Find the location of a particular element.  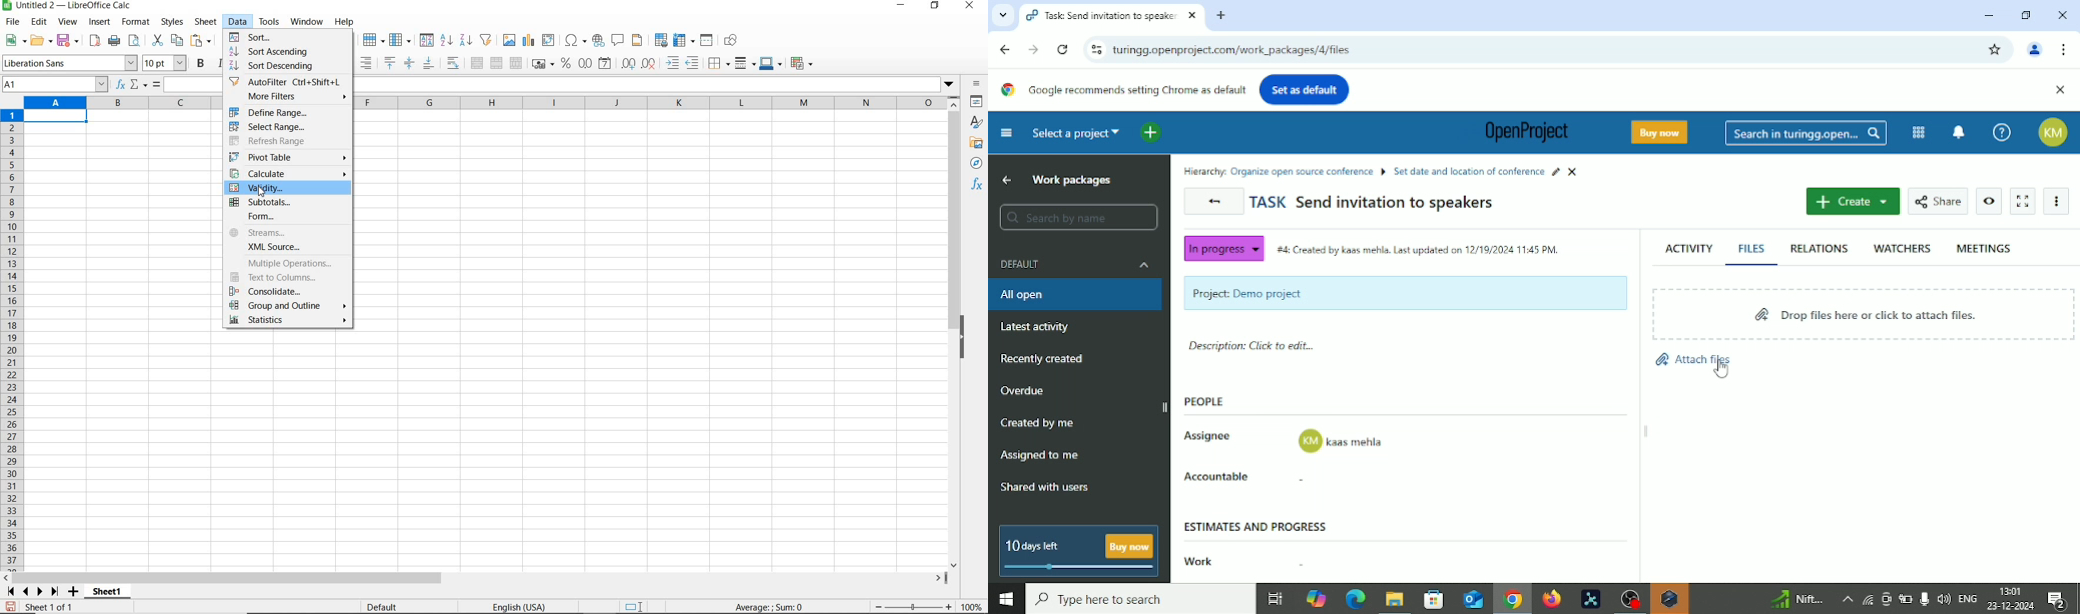

tools is located at coordinates (270, 22).